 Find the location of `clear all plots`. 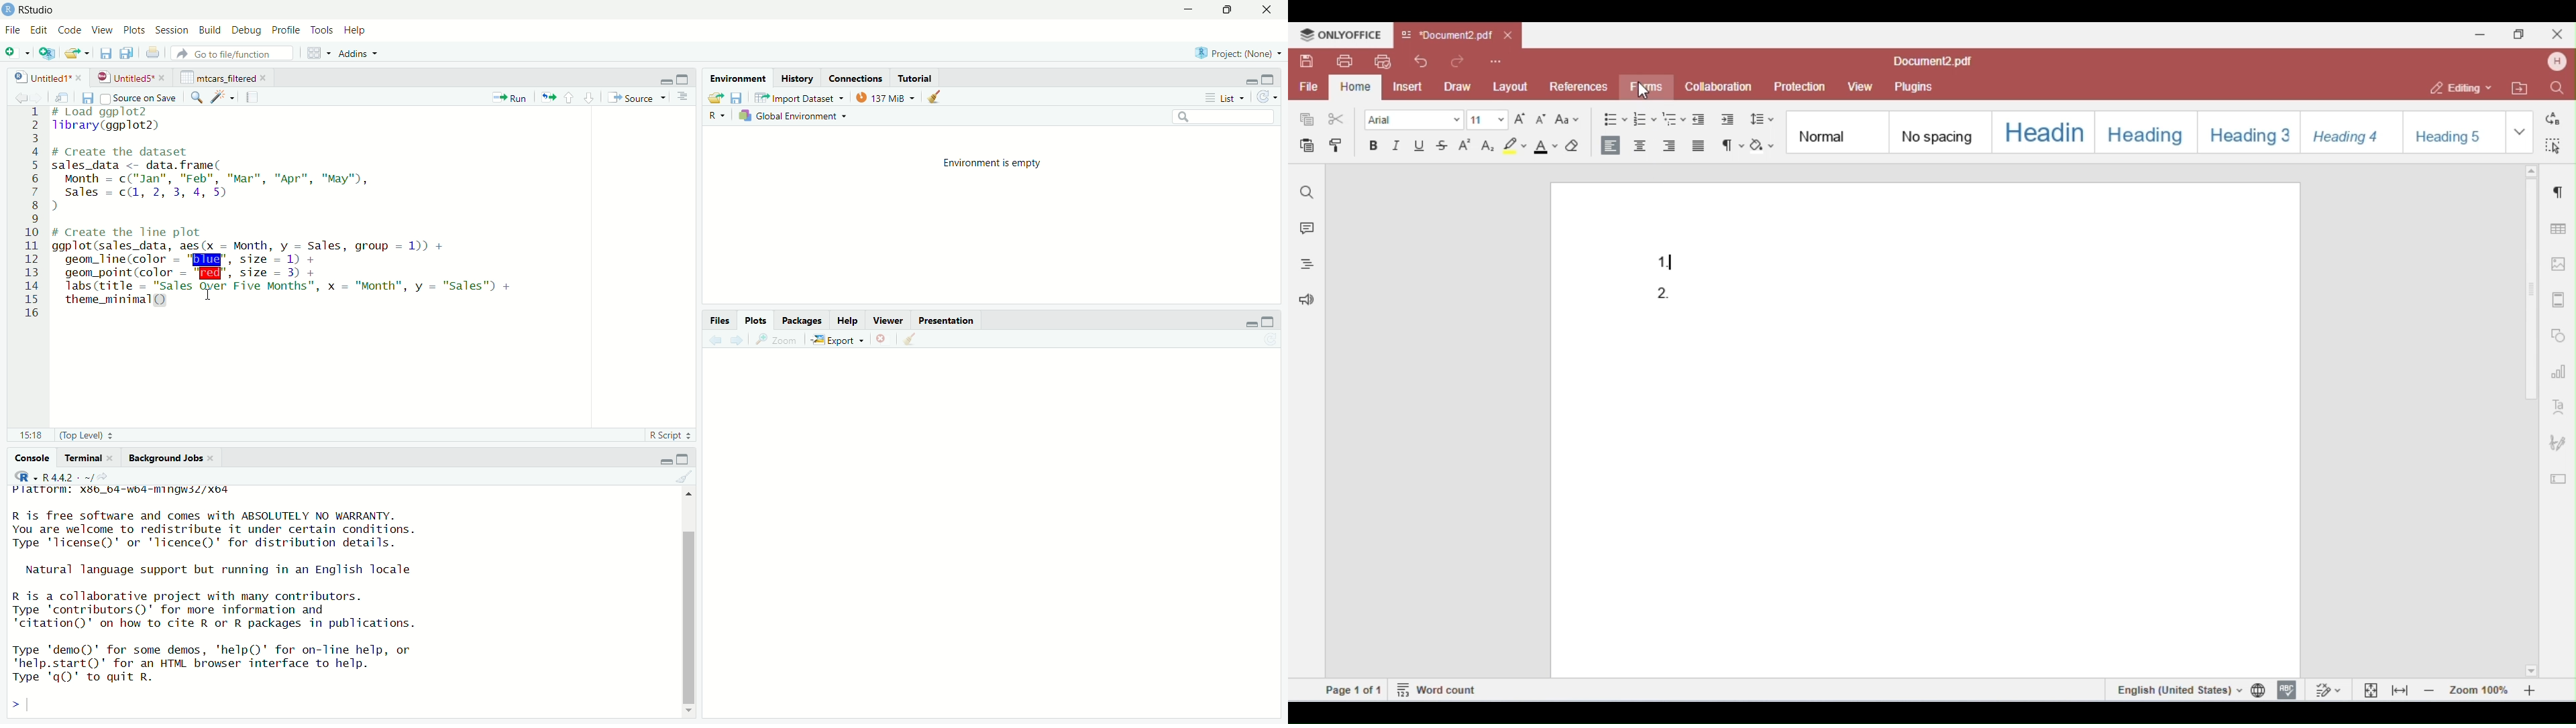

clear all plots is located at coordinates (934, 97).